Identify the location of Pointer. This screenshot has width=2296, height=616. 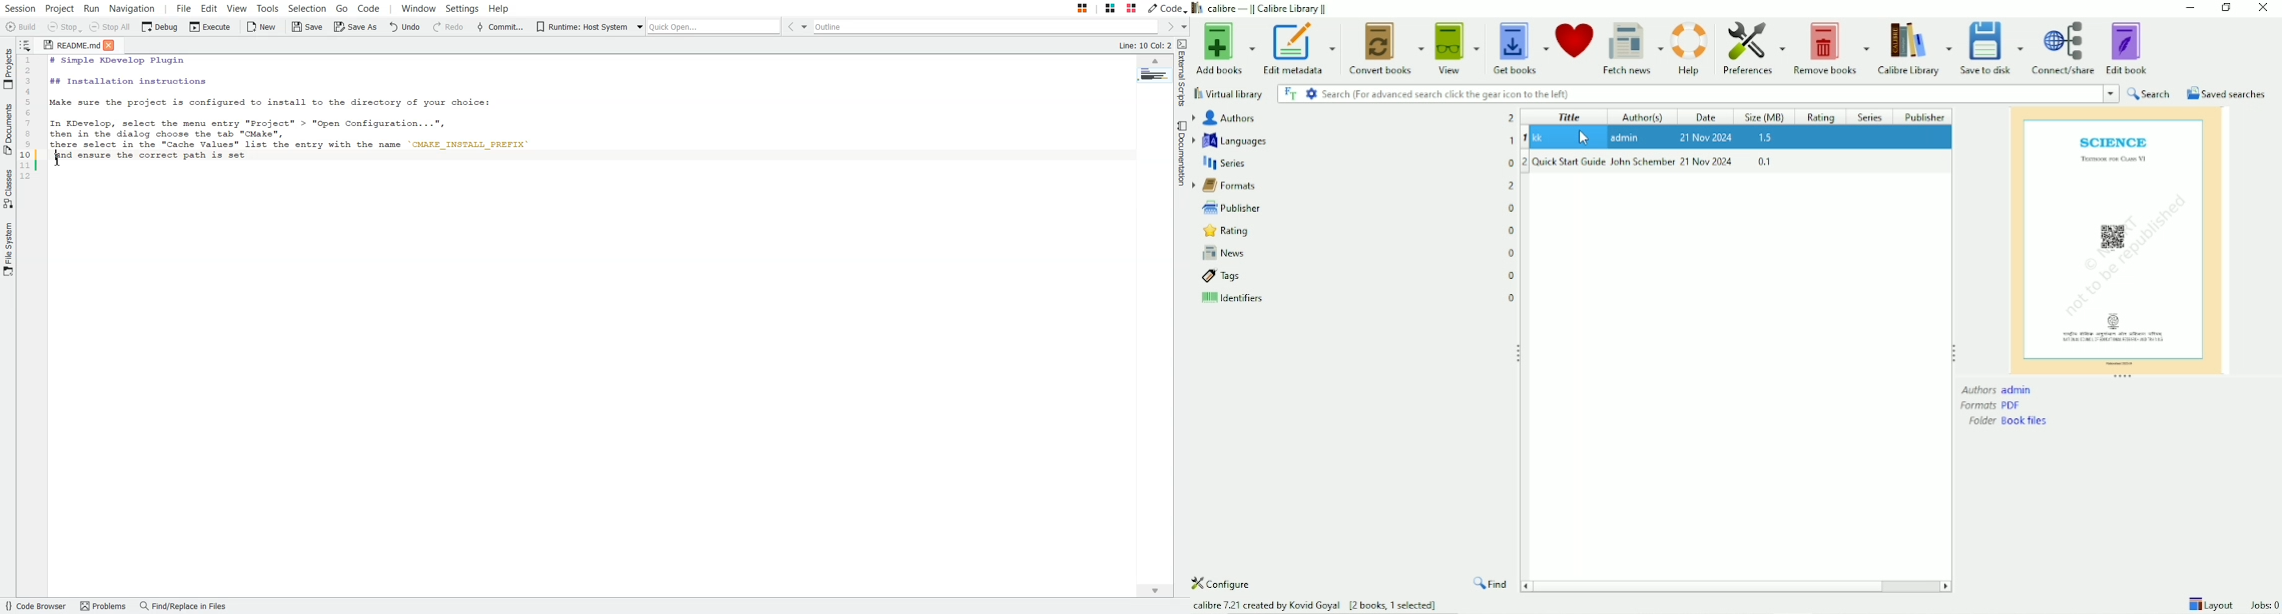
(57, 164).